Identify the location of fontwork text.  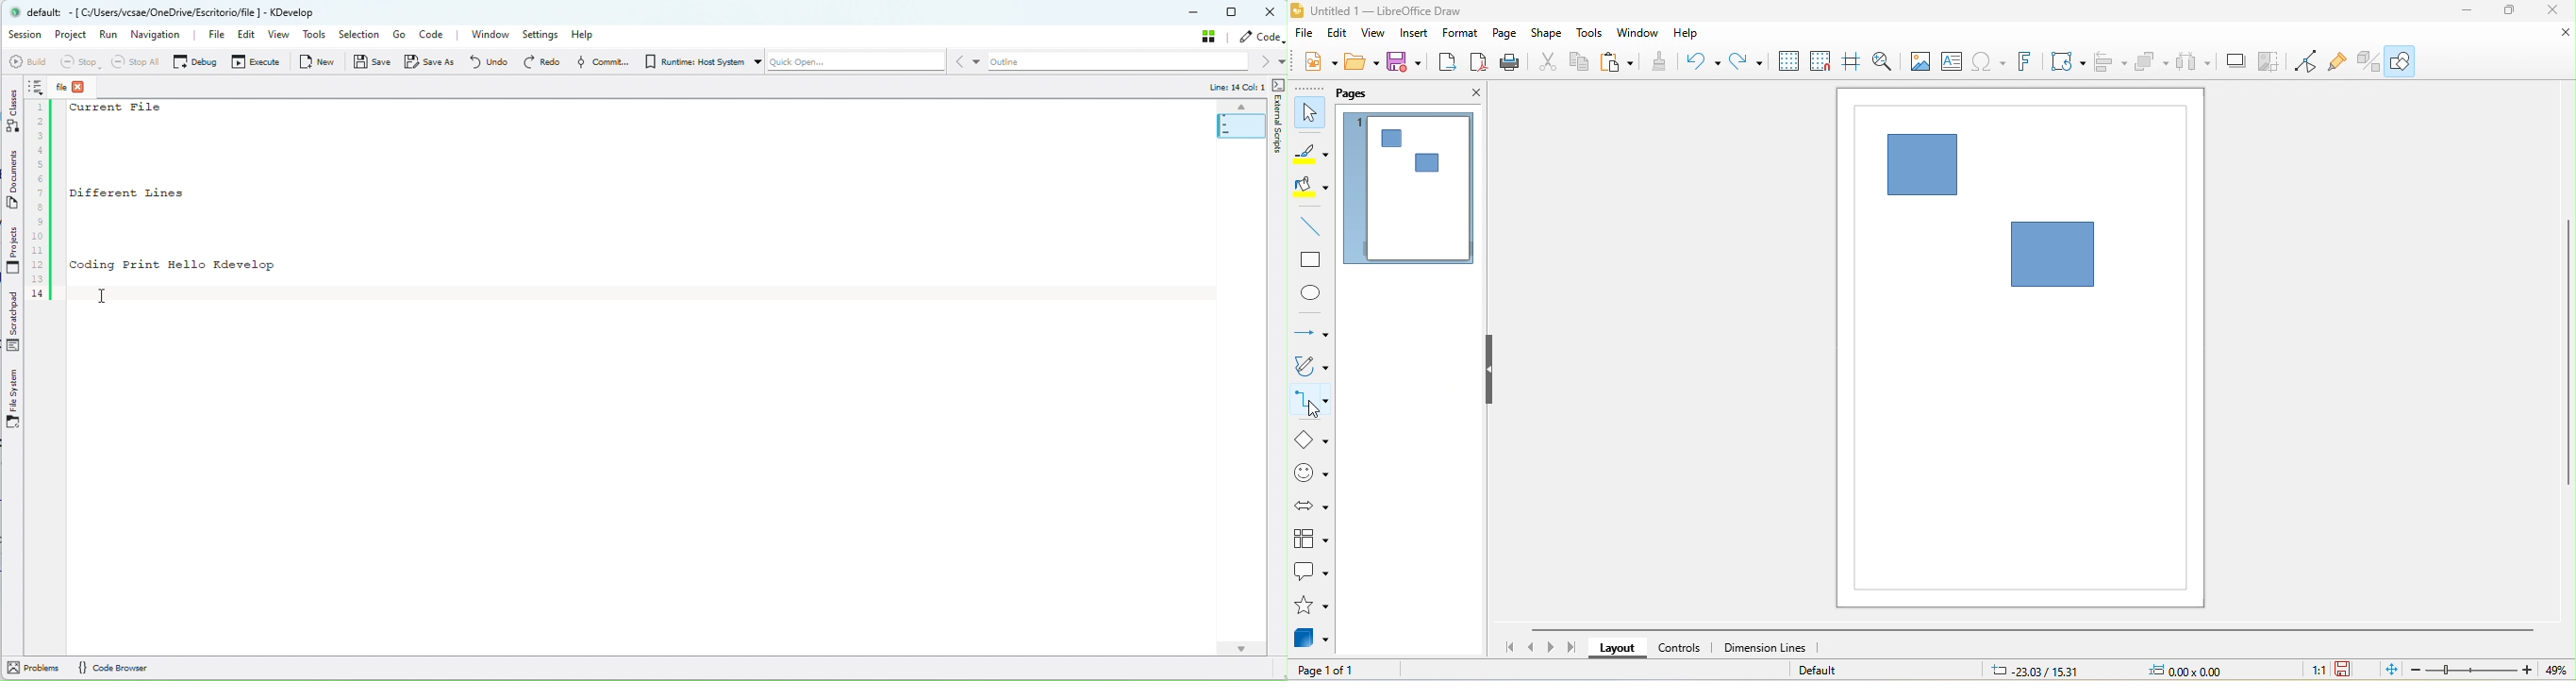
(2031, 61).